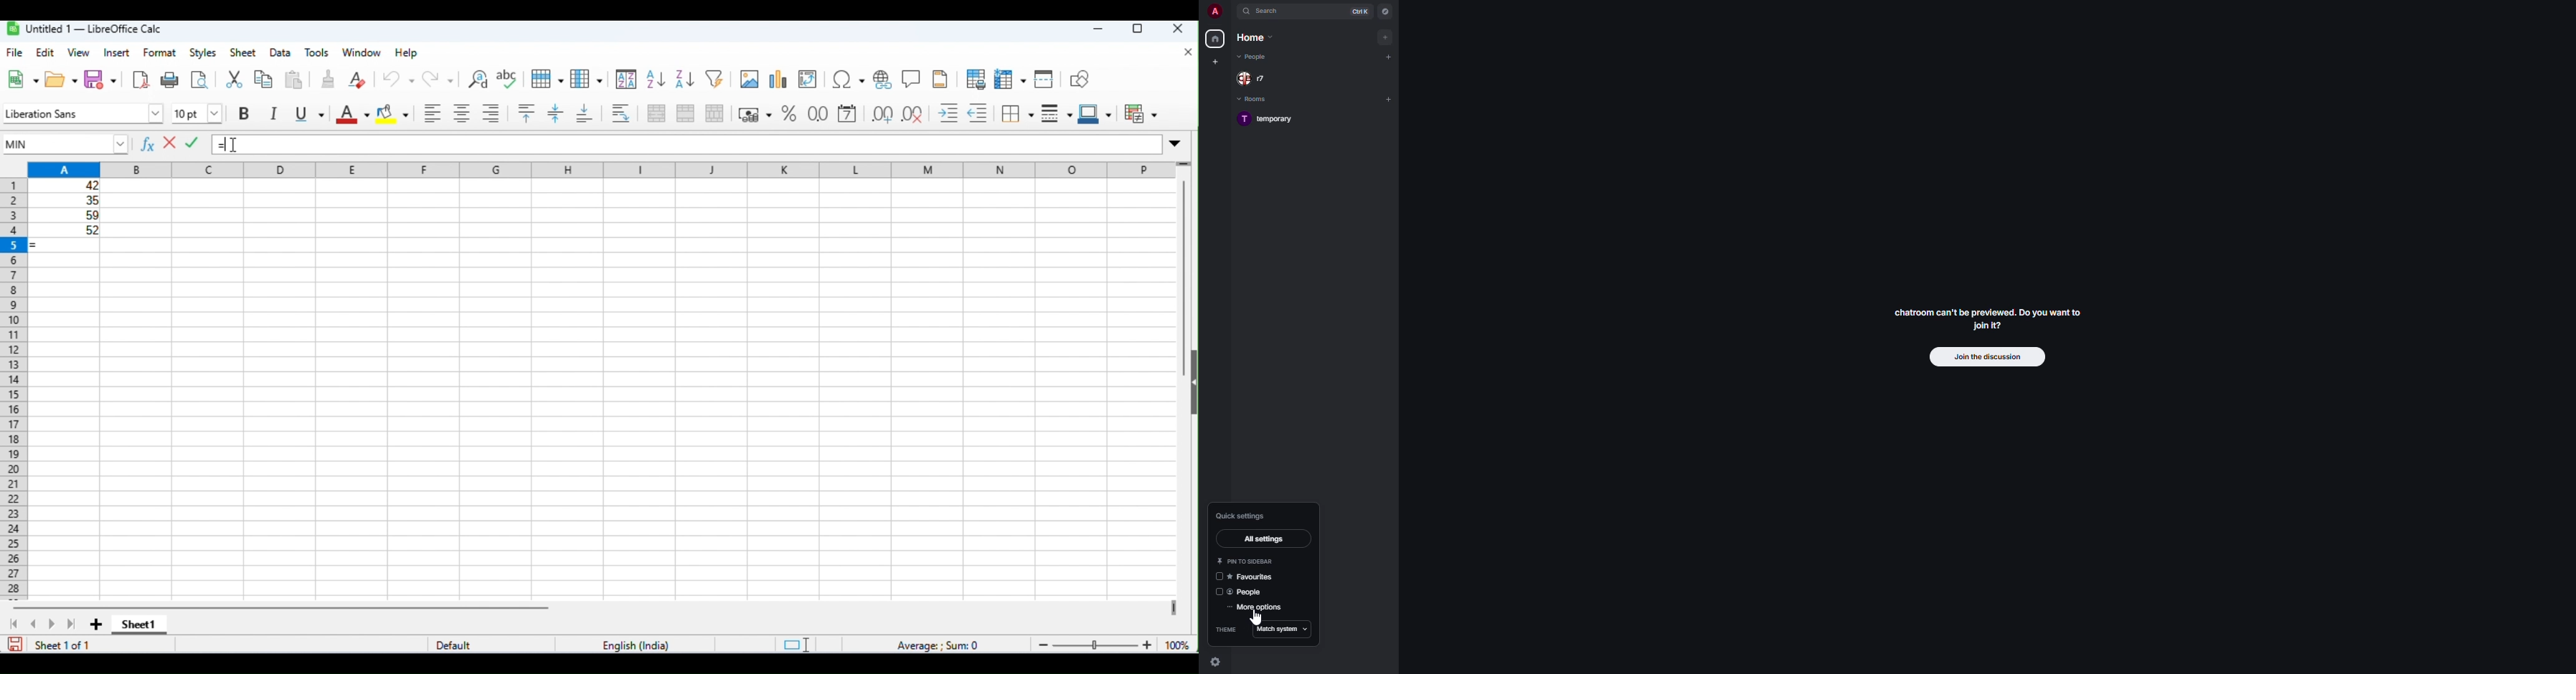 Image resolution: width=2576 pixels, height=700 pixels. What do you see at coordinates (18, 623) in the screenshot?
I see `first sheet` at bounding box center [18, 623].